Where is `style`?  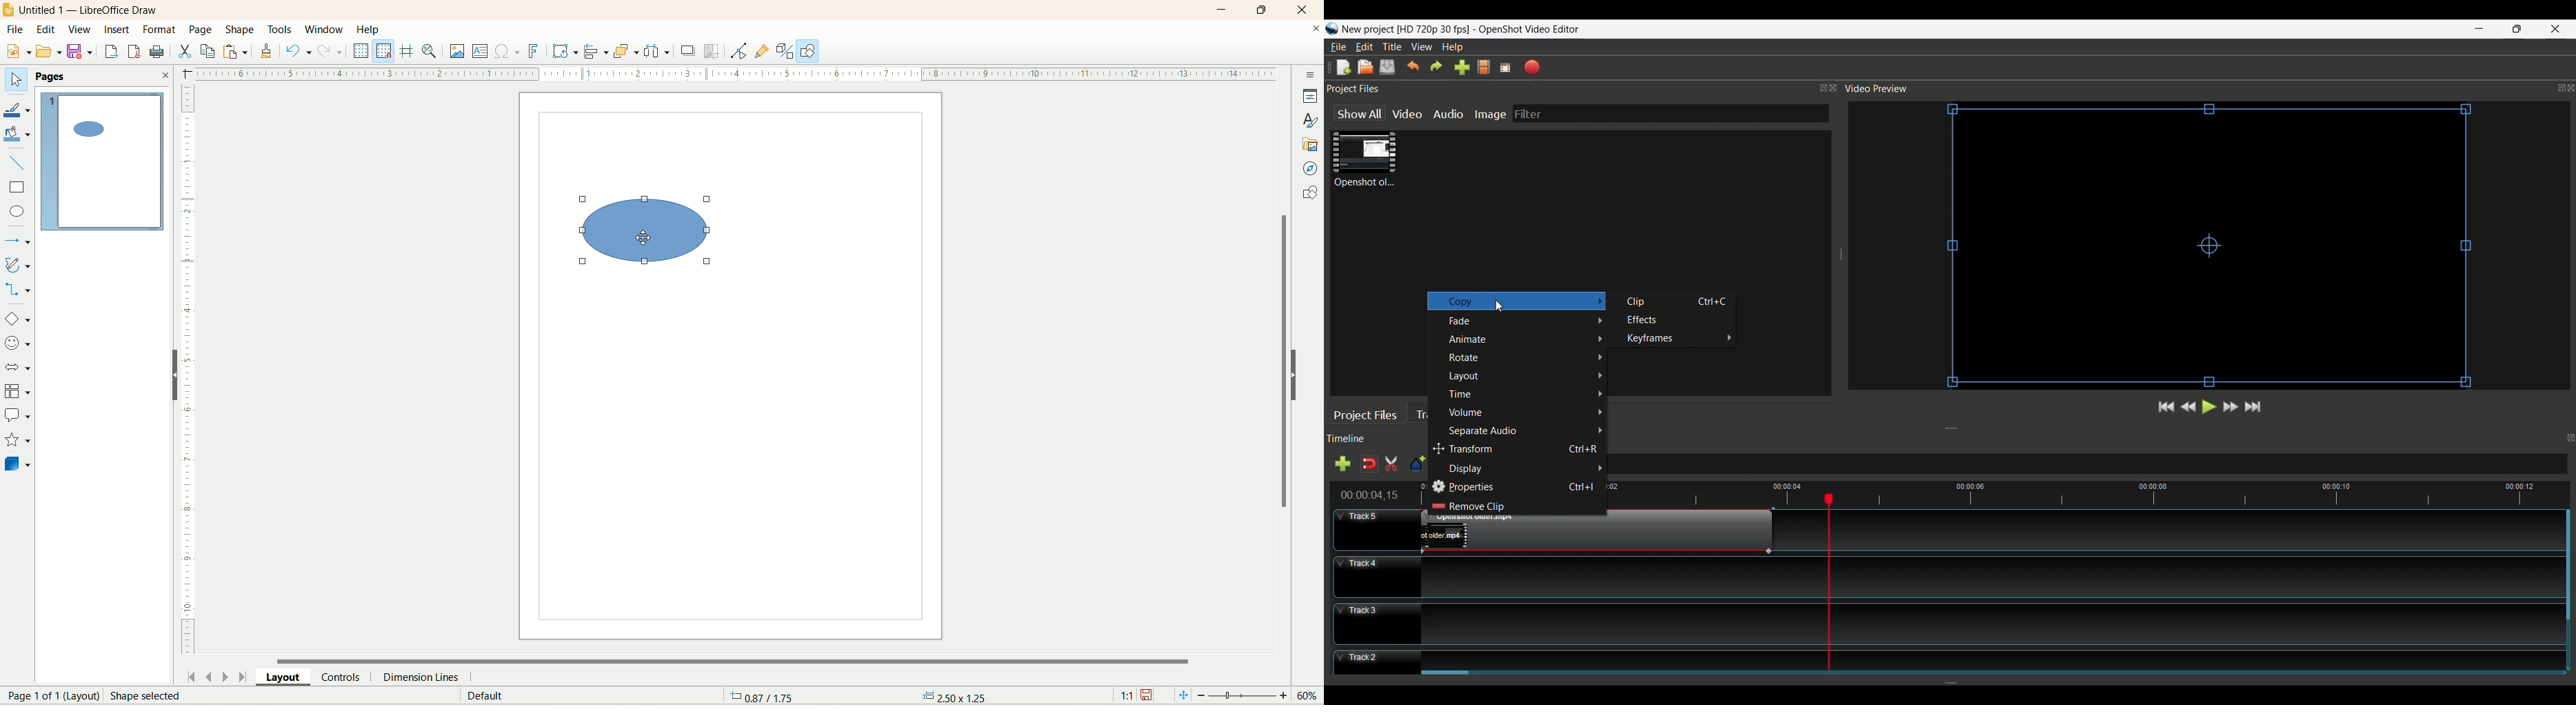
style is located at coordinates (1310, 119).